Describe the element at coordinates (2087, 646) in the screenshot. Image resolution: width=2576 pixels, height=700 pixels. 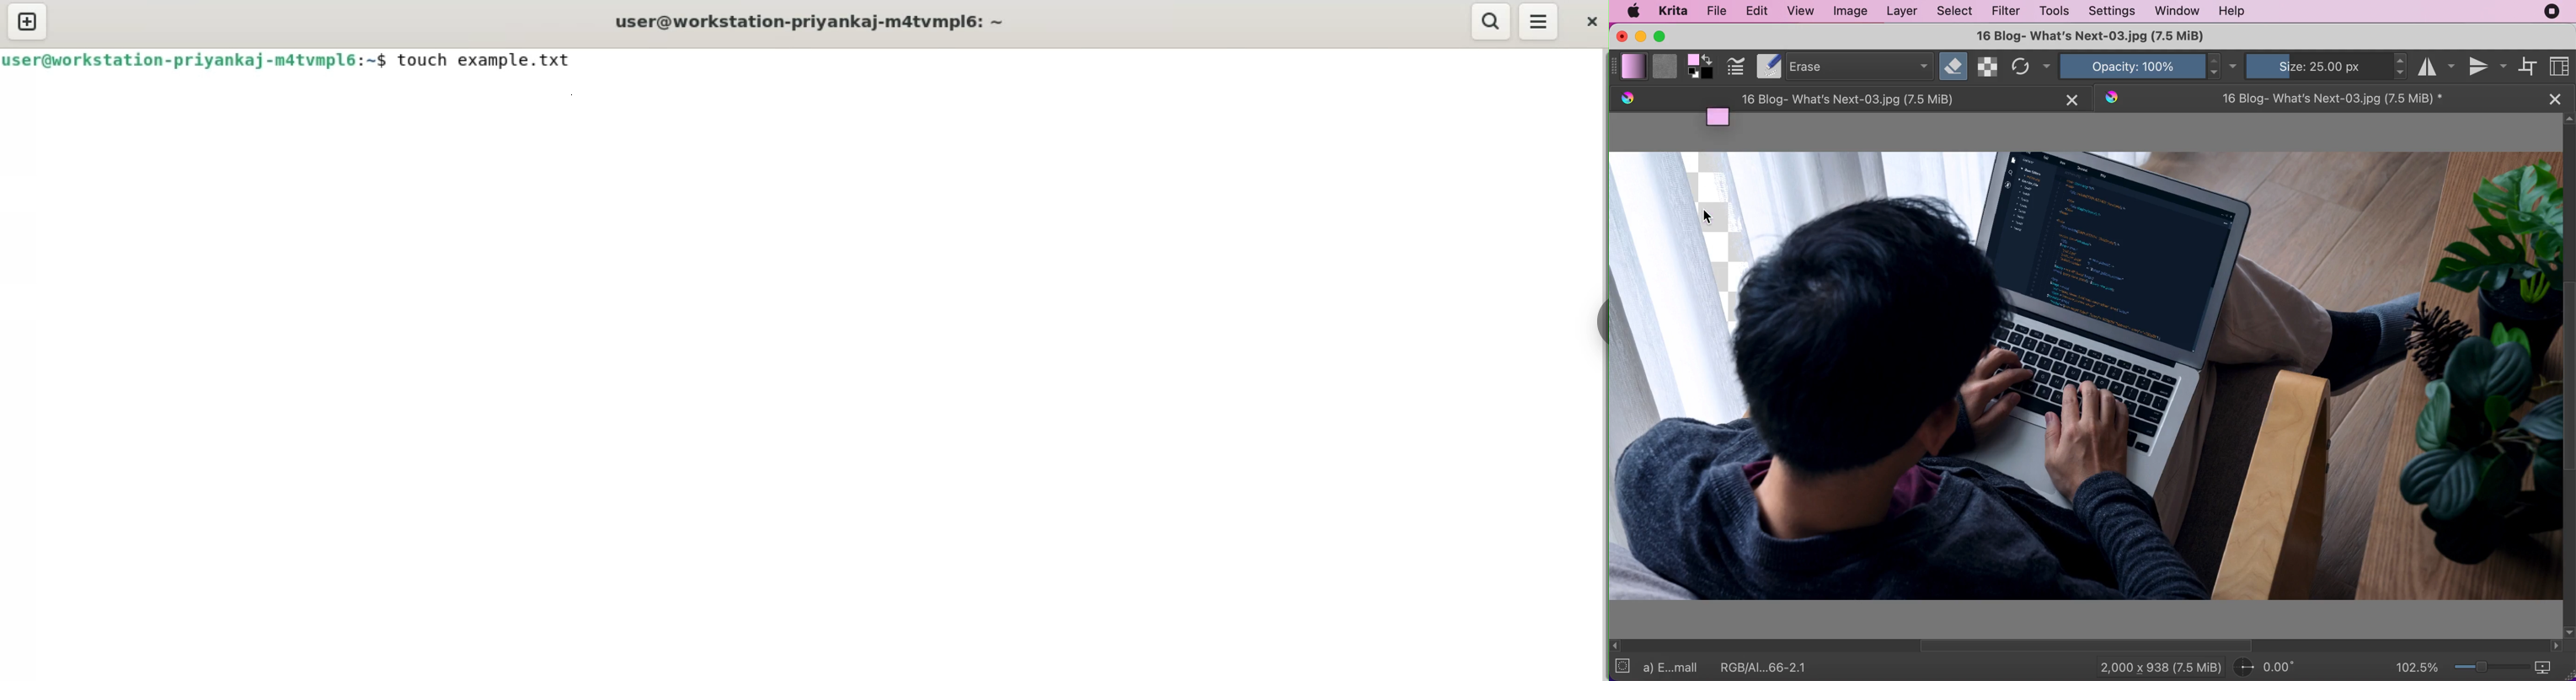
I see `horizontal scroll bar` at that location.